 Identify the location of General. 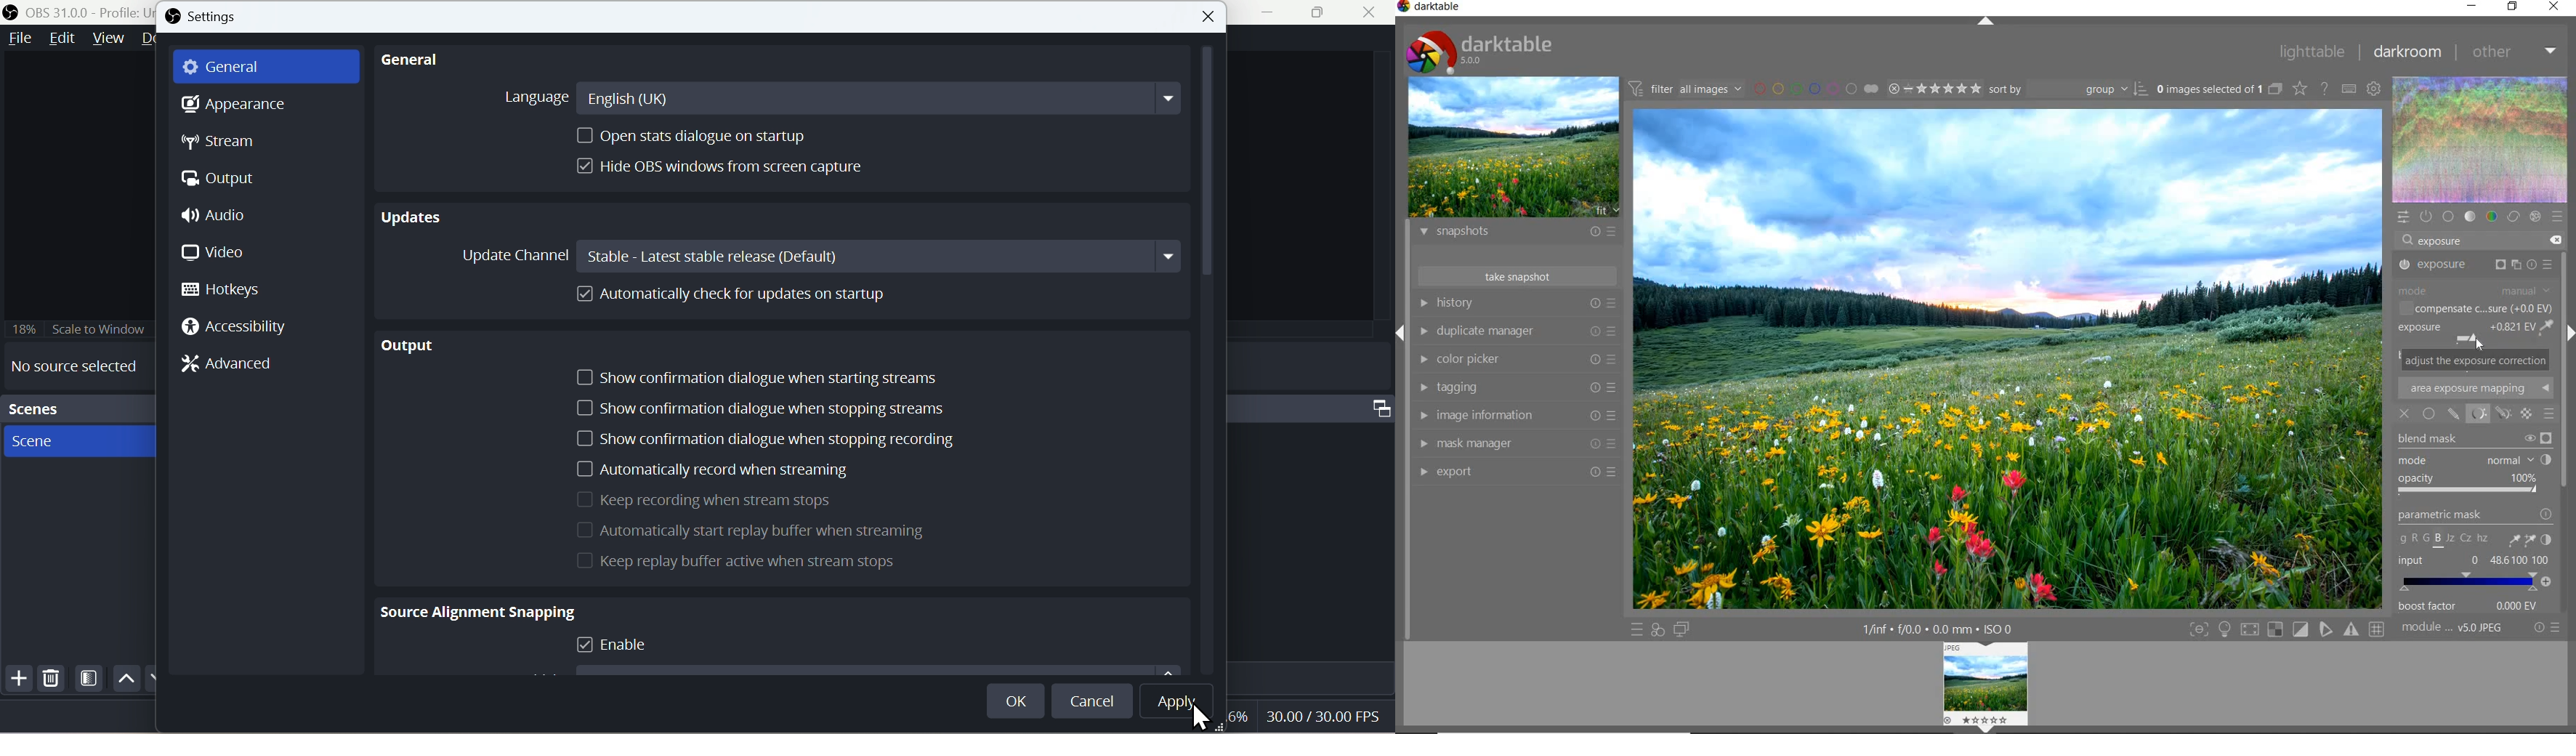
(411, 60).